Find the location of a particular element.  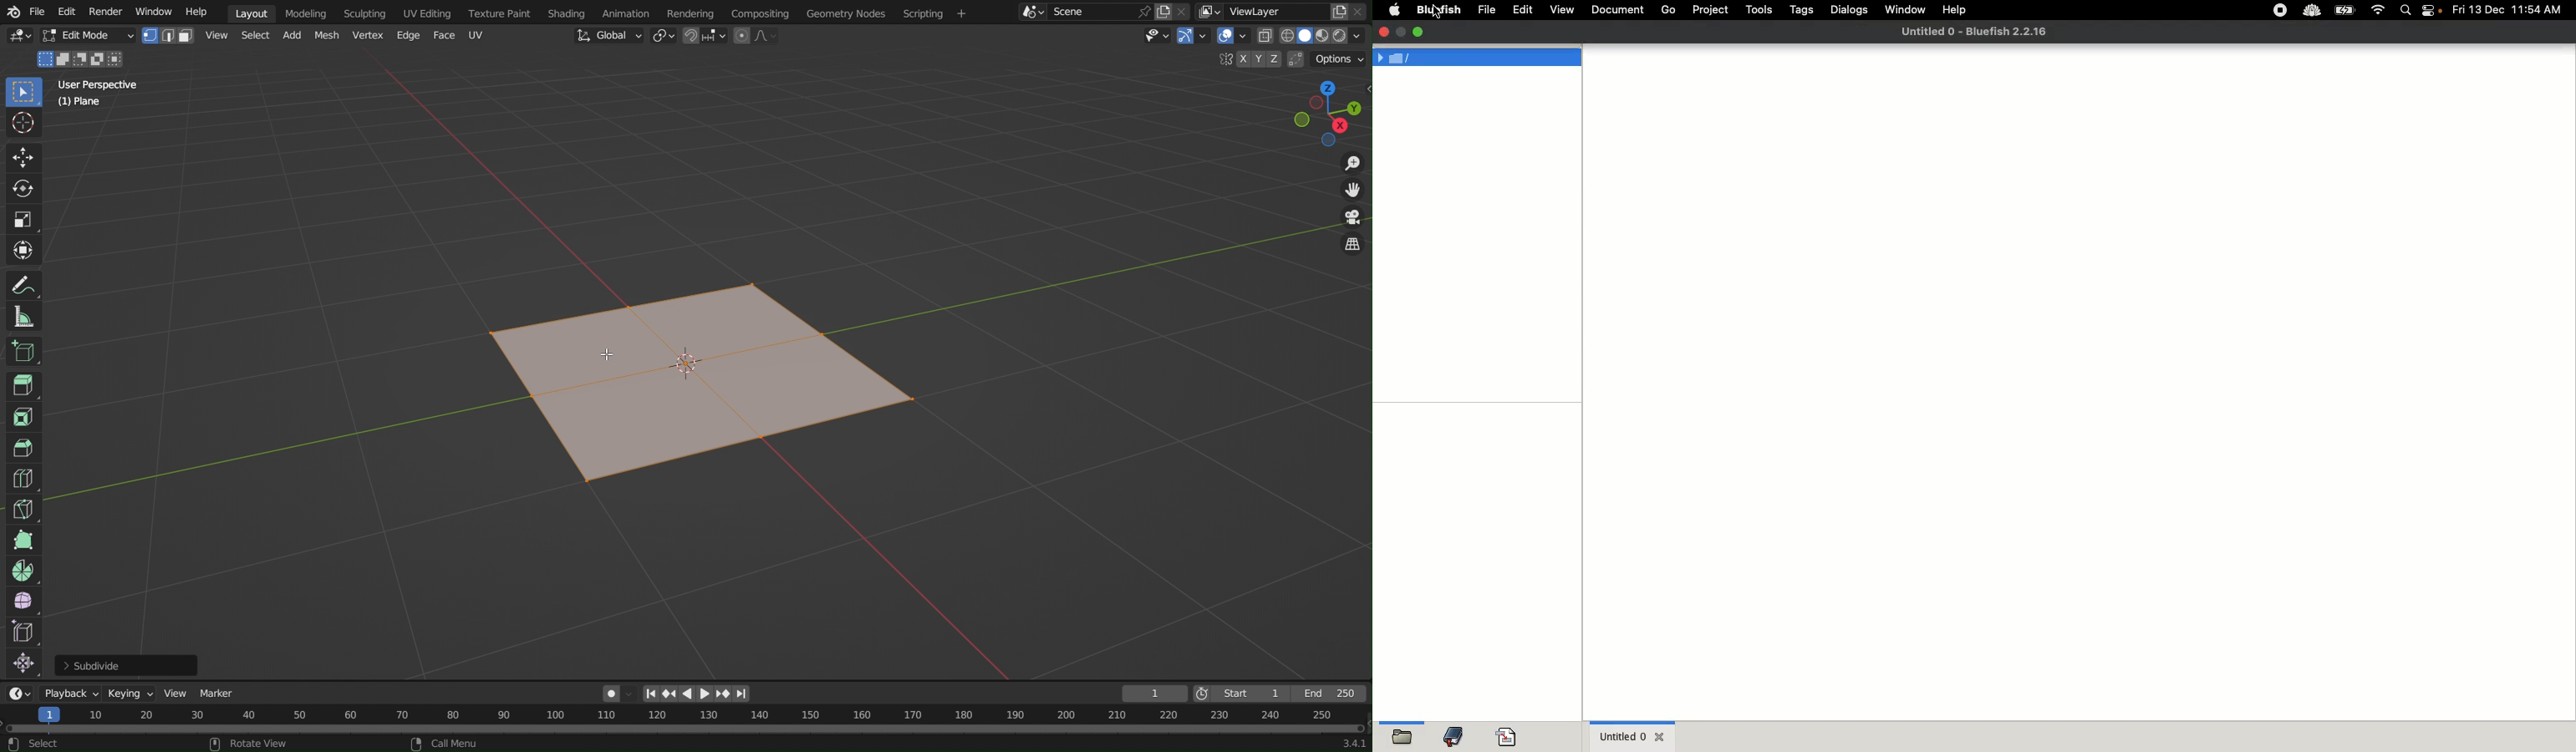

Mirror is located at coordinates (1223, 60).